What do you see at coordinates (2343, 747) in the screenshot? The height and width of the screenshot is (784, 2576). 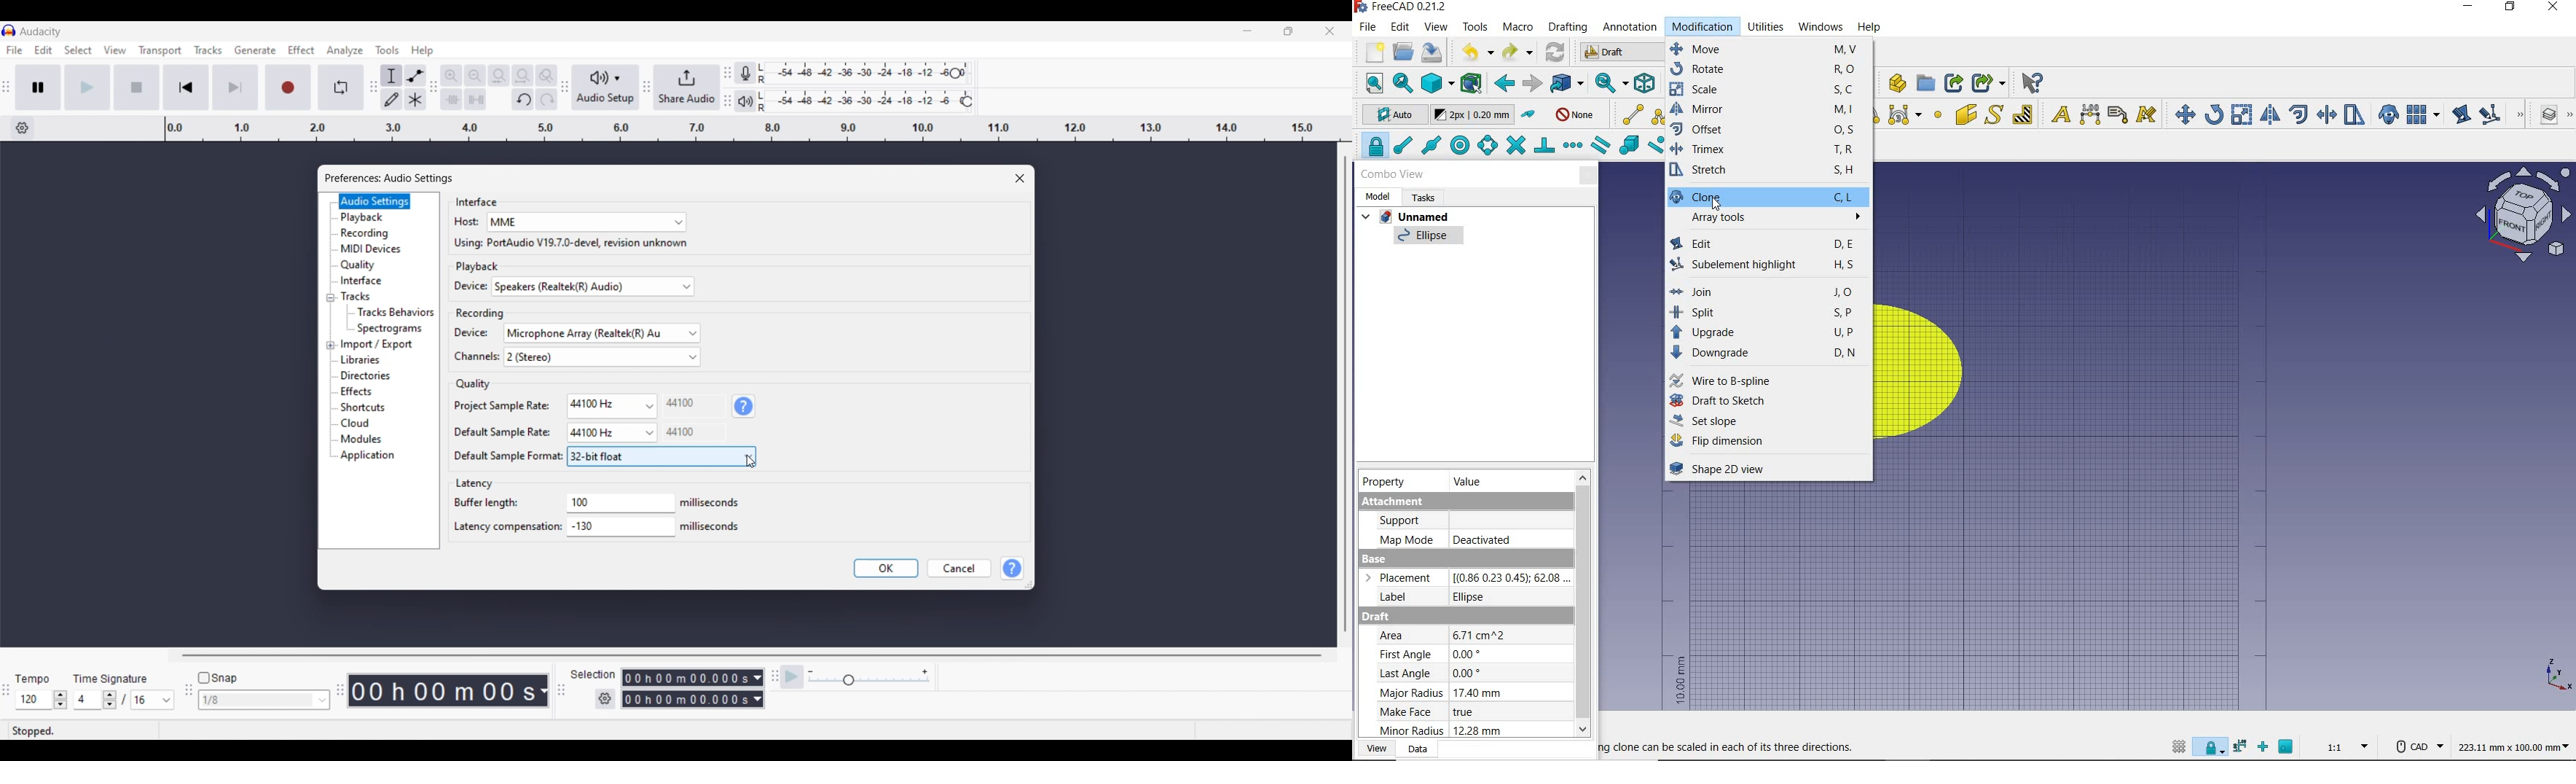 I see `set scale` at bounding box center [2343, 747].